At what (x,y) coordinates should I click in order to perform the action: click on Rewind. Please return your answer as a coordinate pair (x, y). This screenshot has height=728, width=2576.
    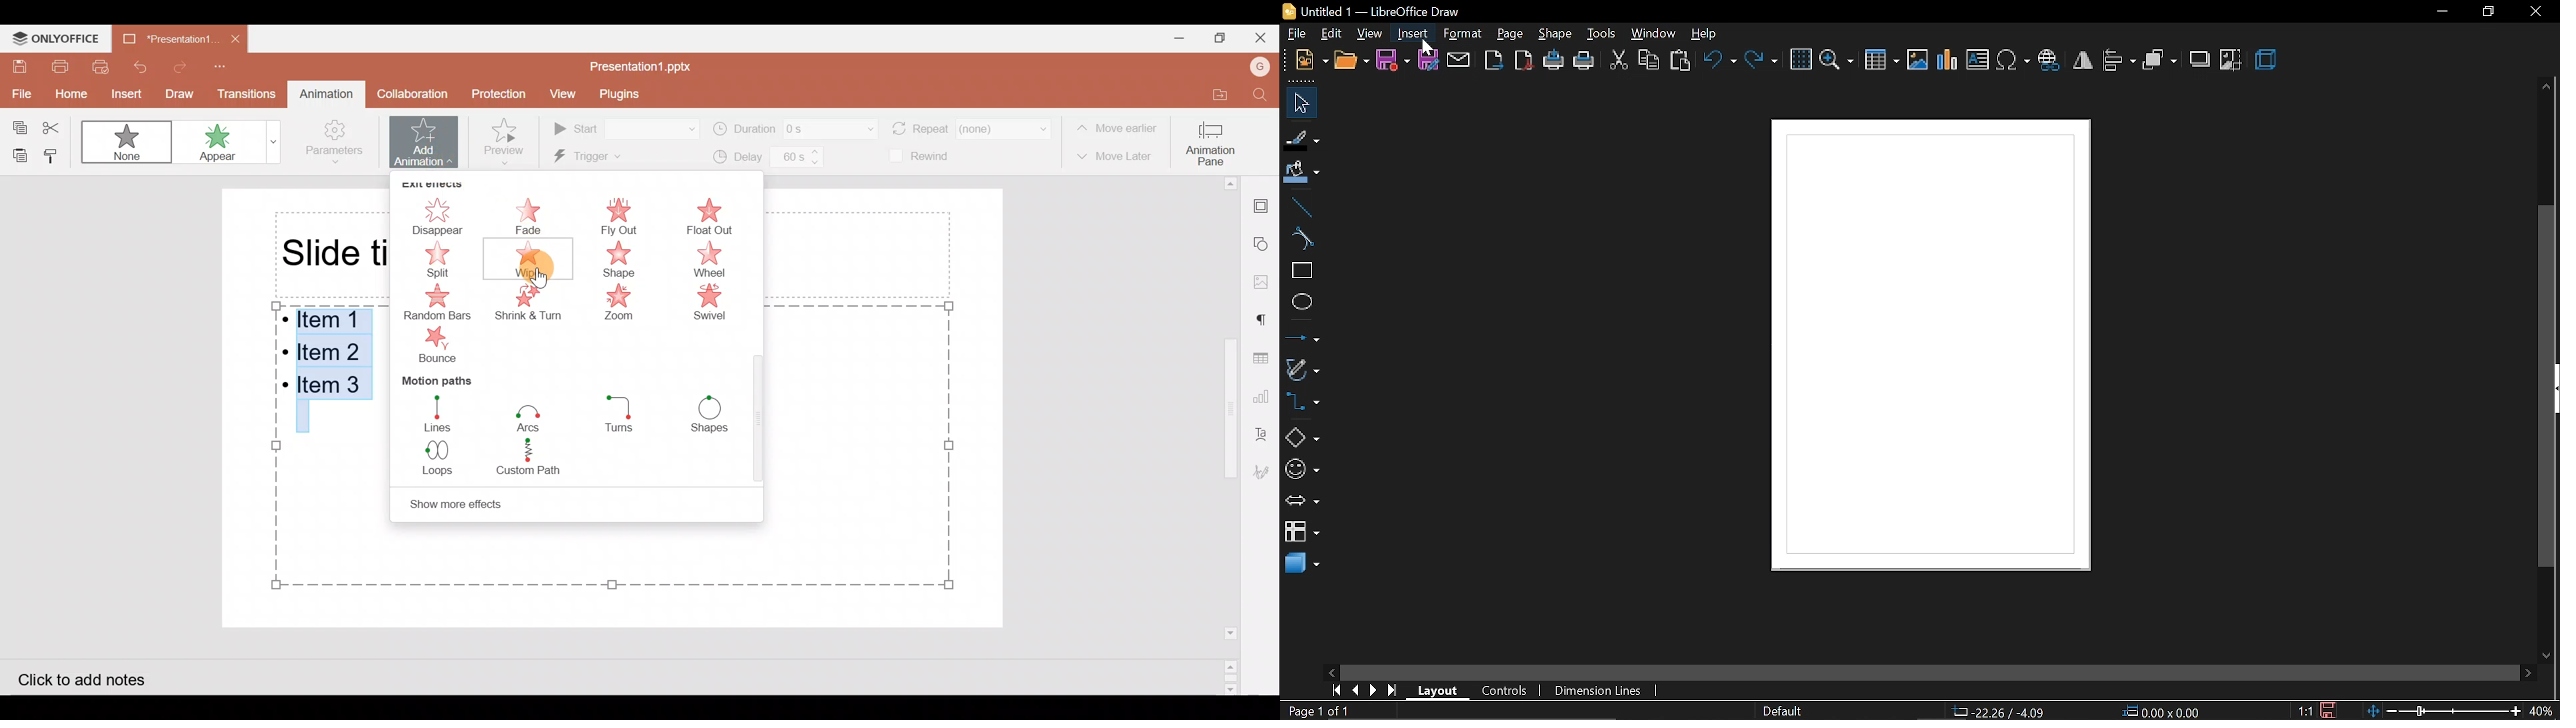
    Looking at the image, I should click on (923, 157).